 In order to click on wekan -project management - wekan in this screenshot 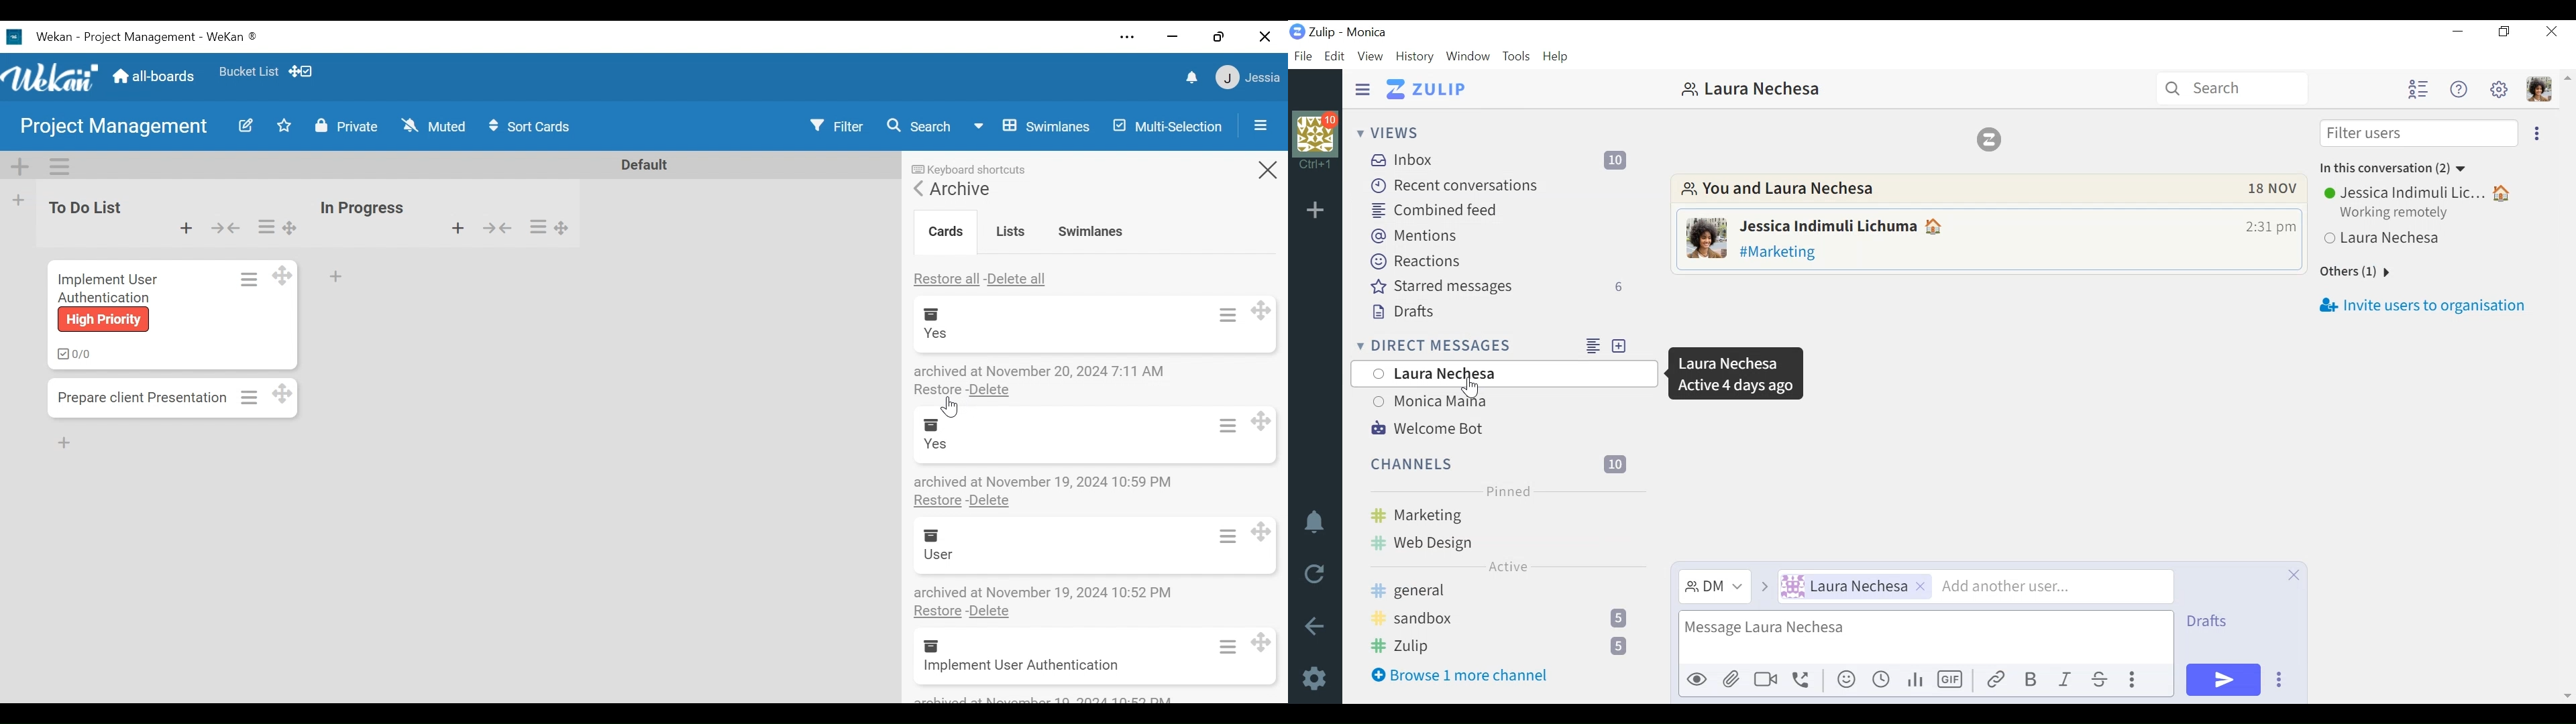, I will do `click(149, 35)`.